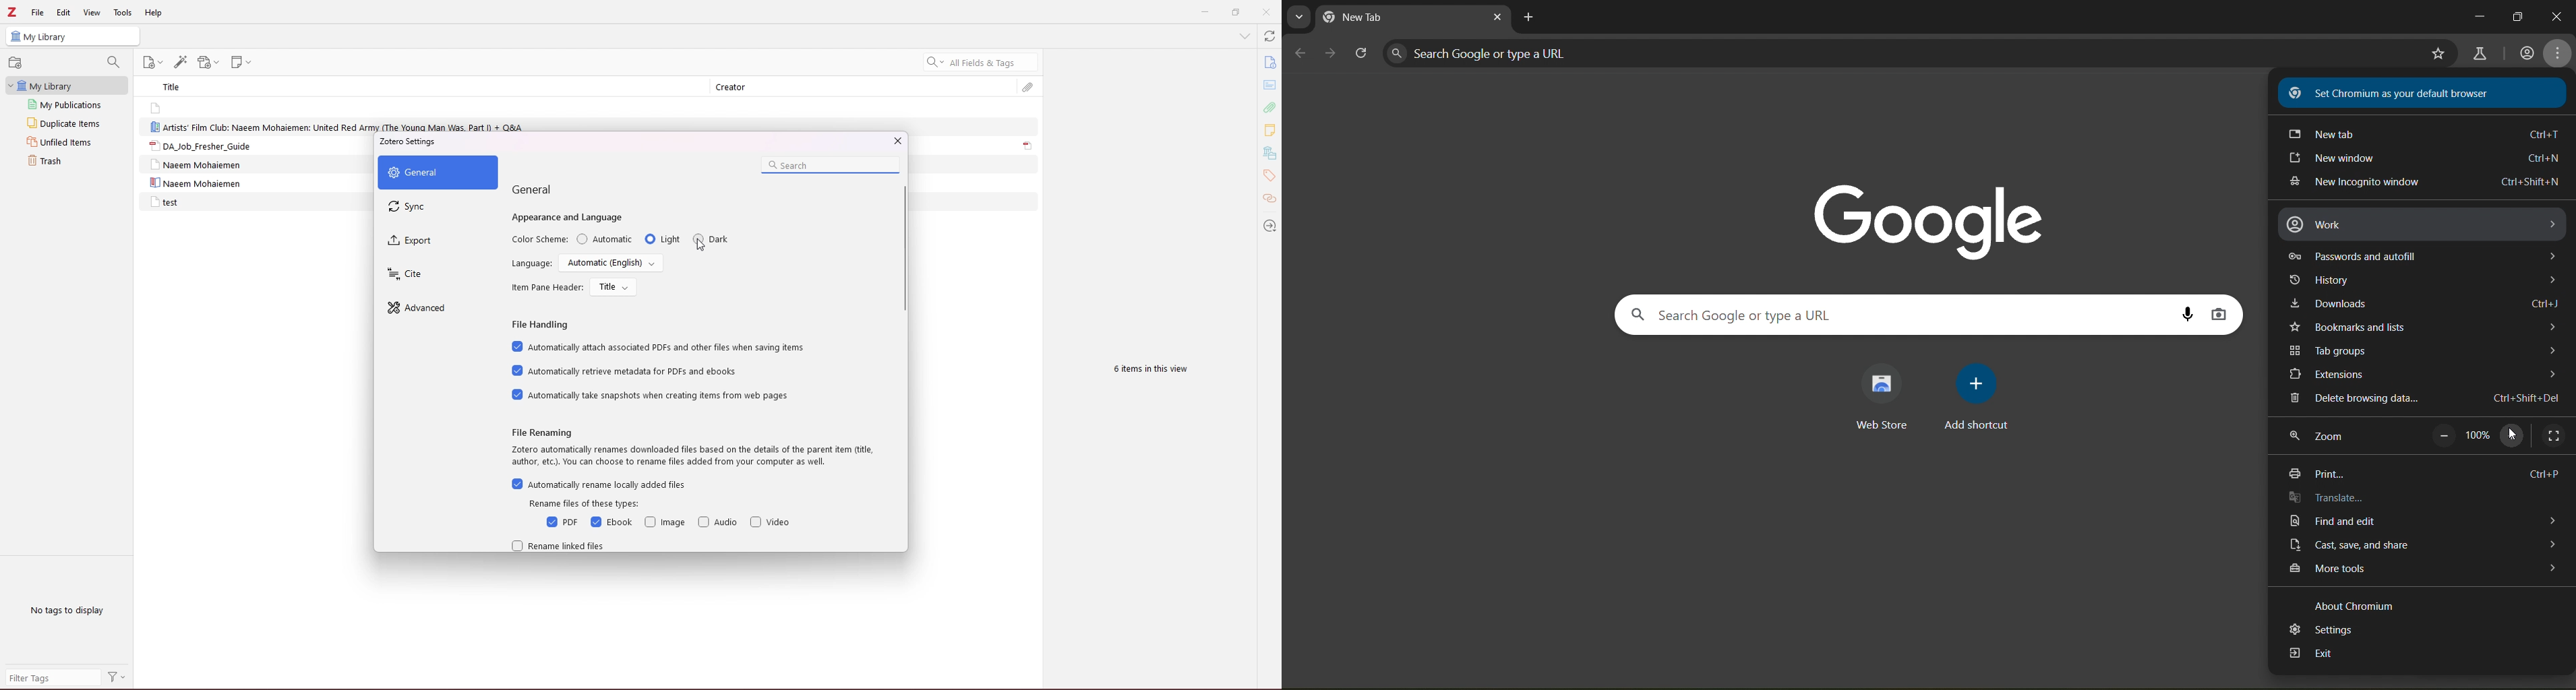  I want to click on close, so click(1267, 12).